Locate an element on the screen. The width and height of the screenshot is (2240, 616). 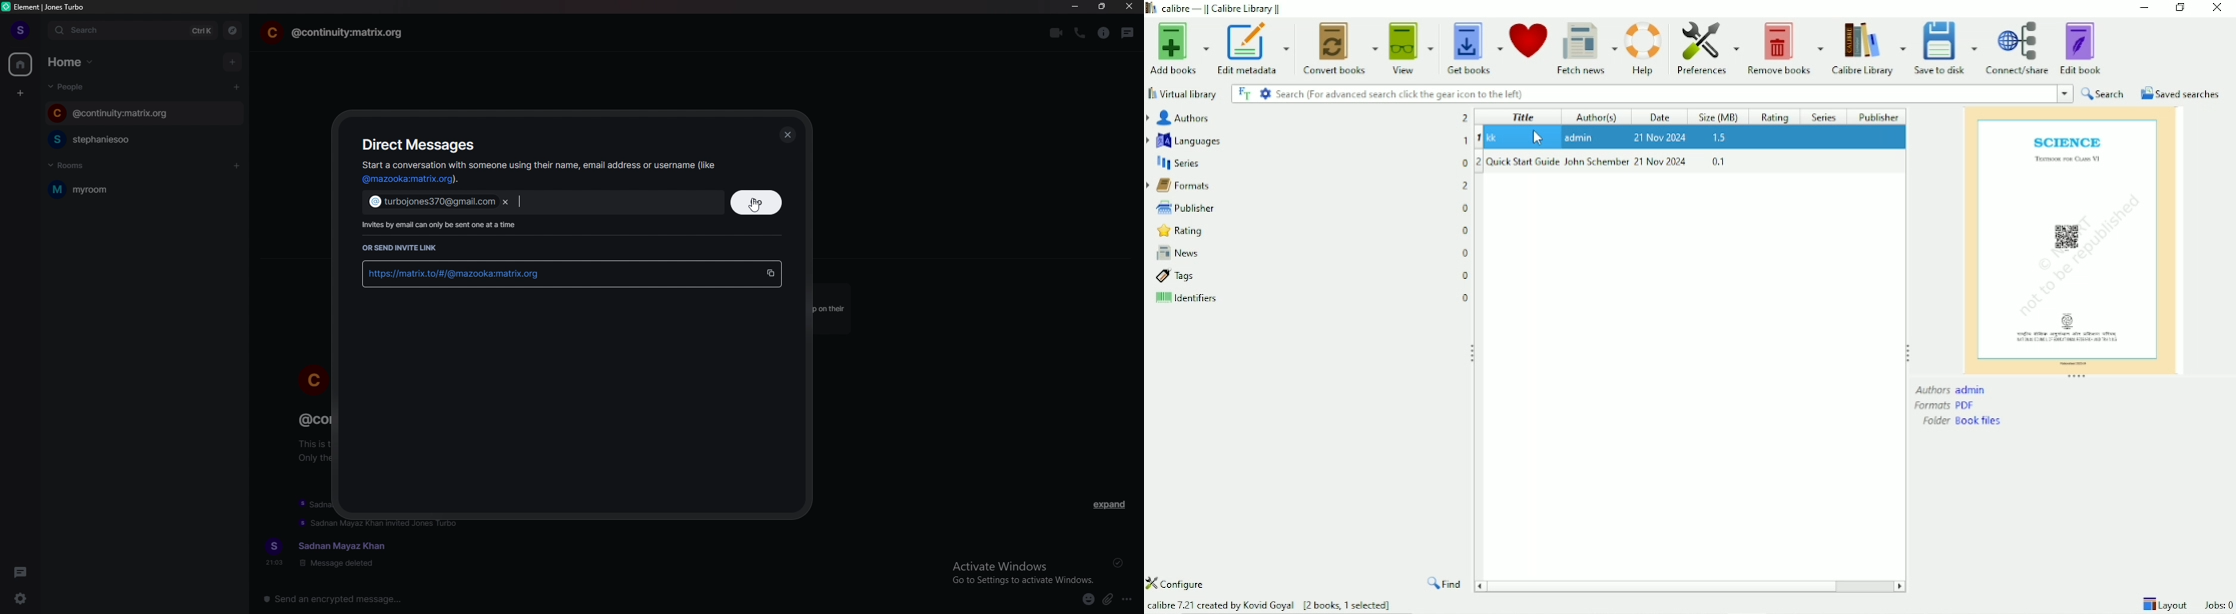
View is located at coordinates (1412, 48).